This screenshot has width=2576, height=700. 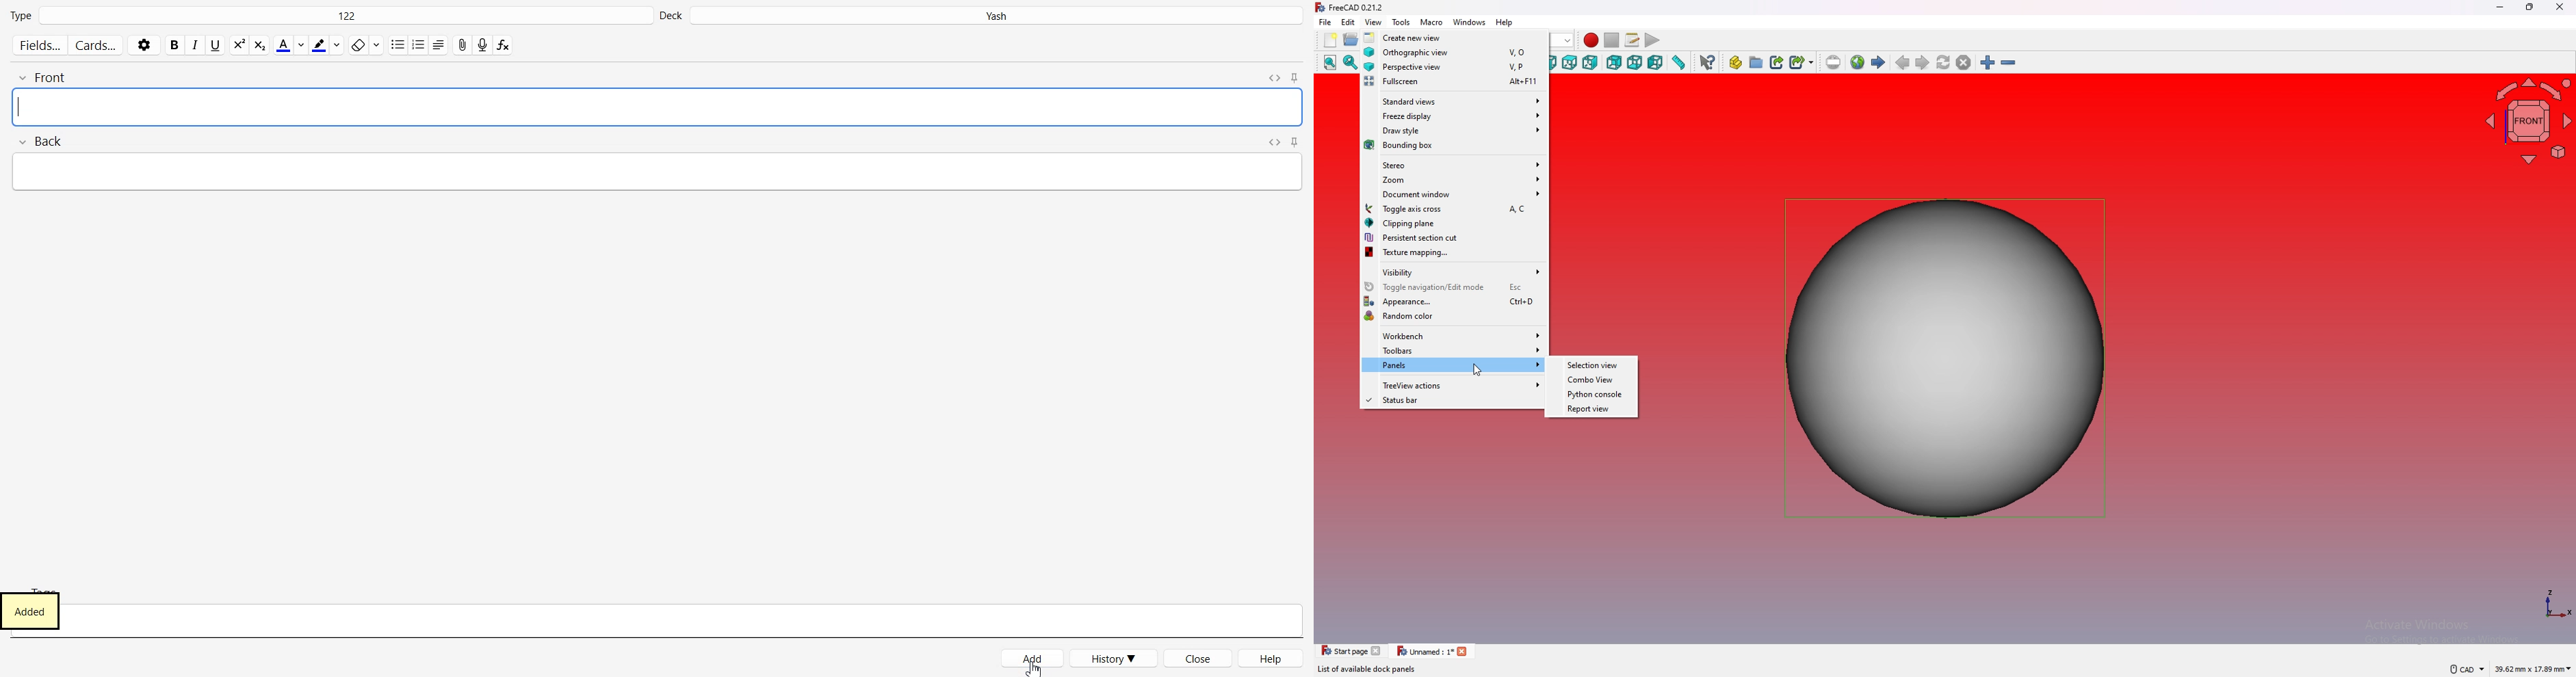 What do you see at coordinates (2530, 8) in the screenshot?
I see `resize` at bounding box center [2530, 8].